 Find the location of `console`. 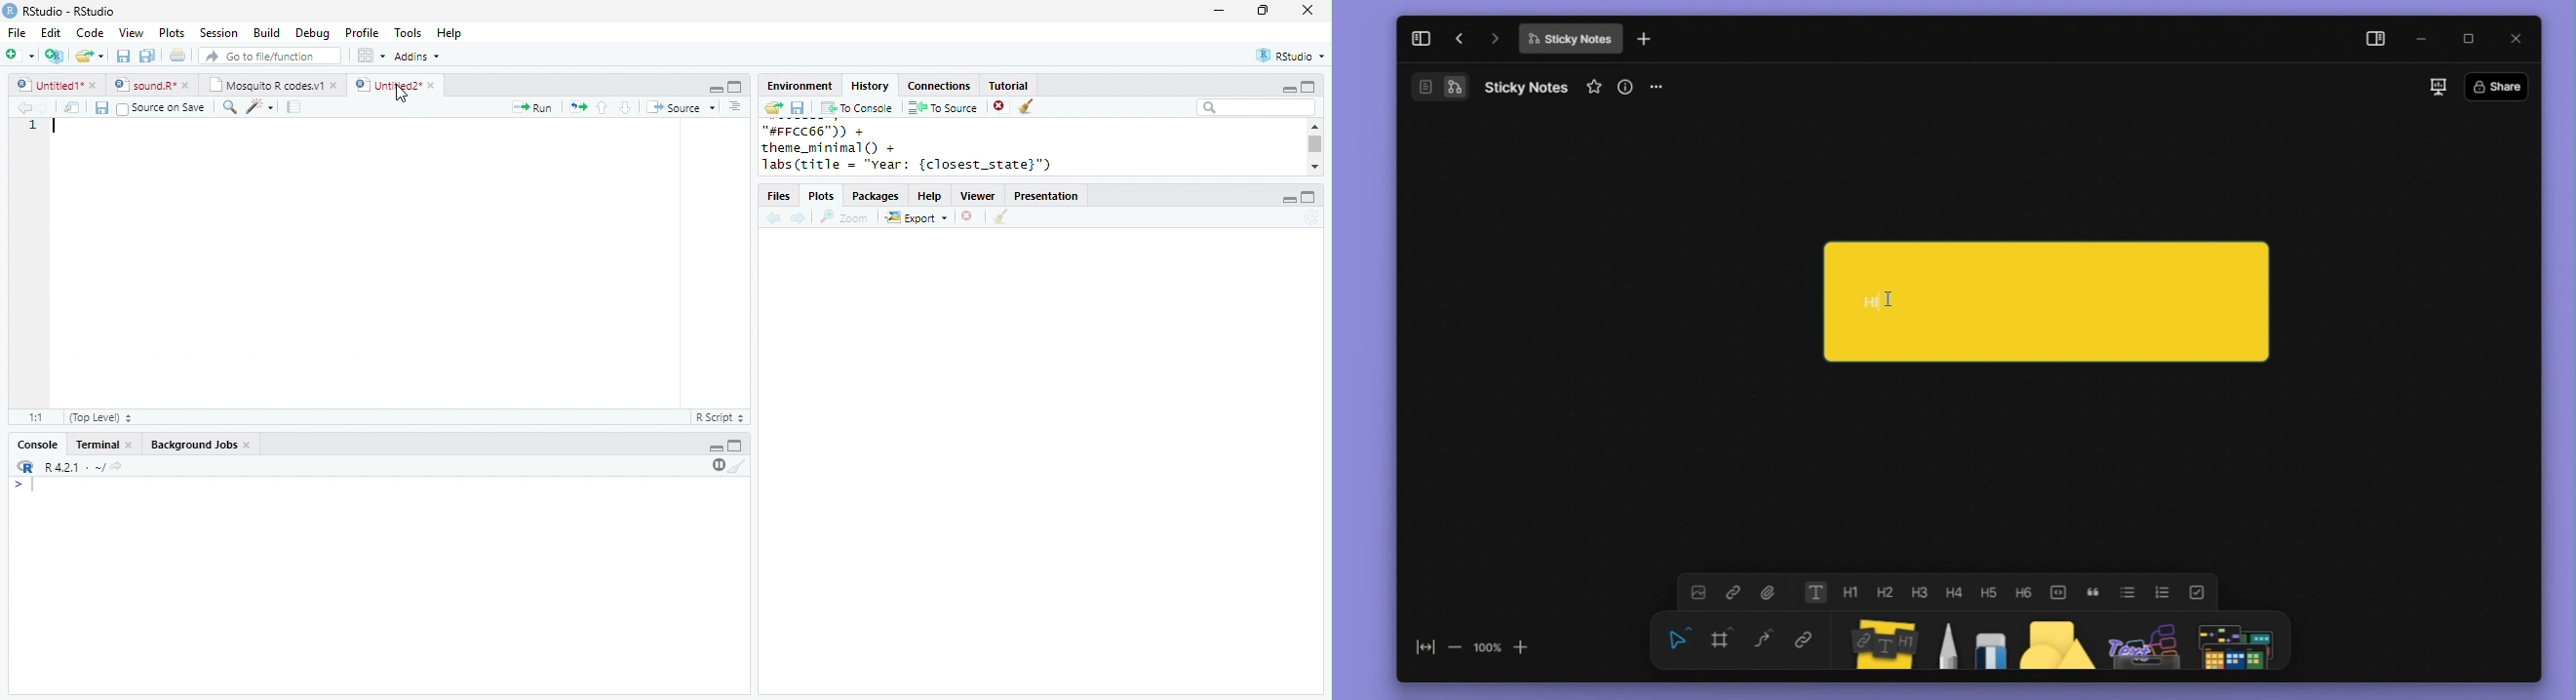

console is located at coordinates (36, 446).